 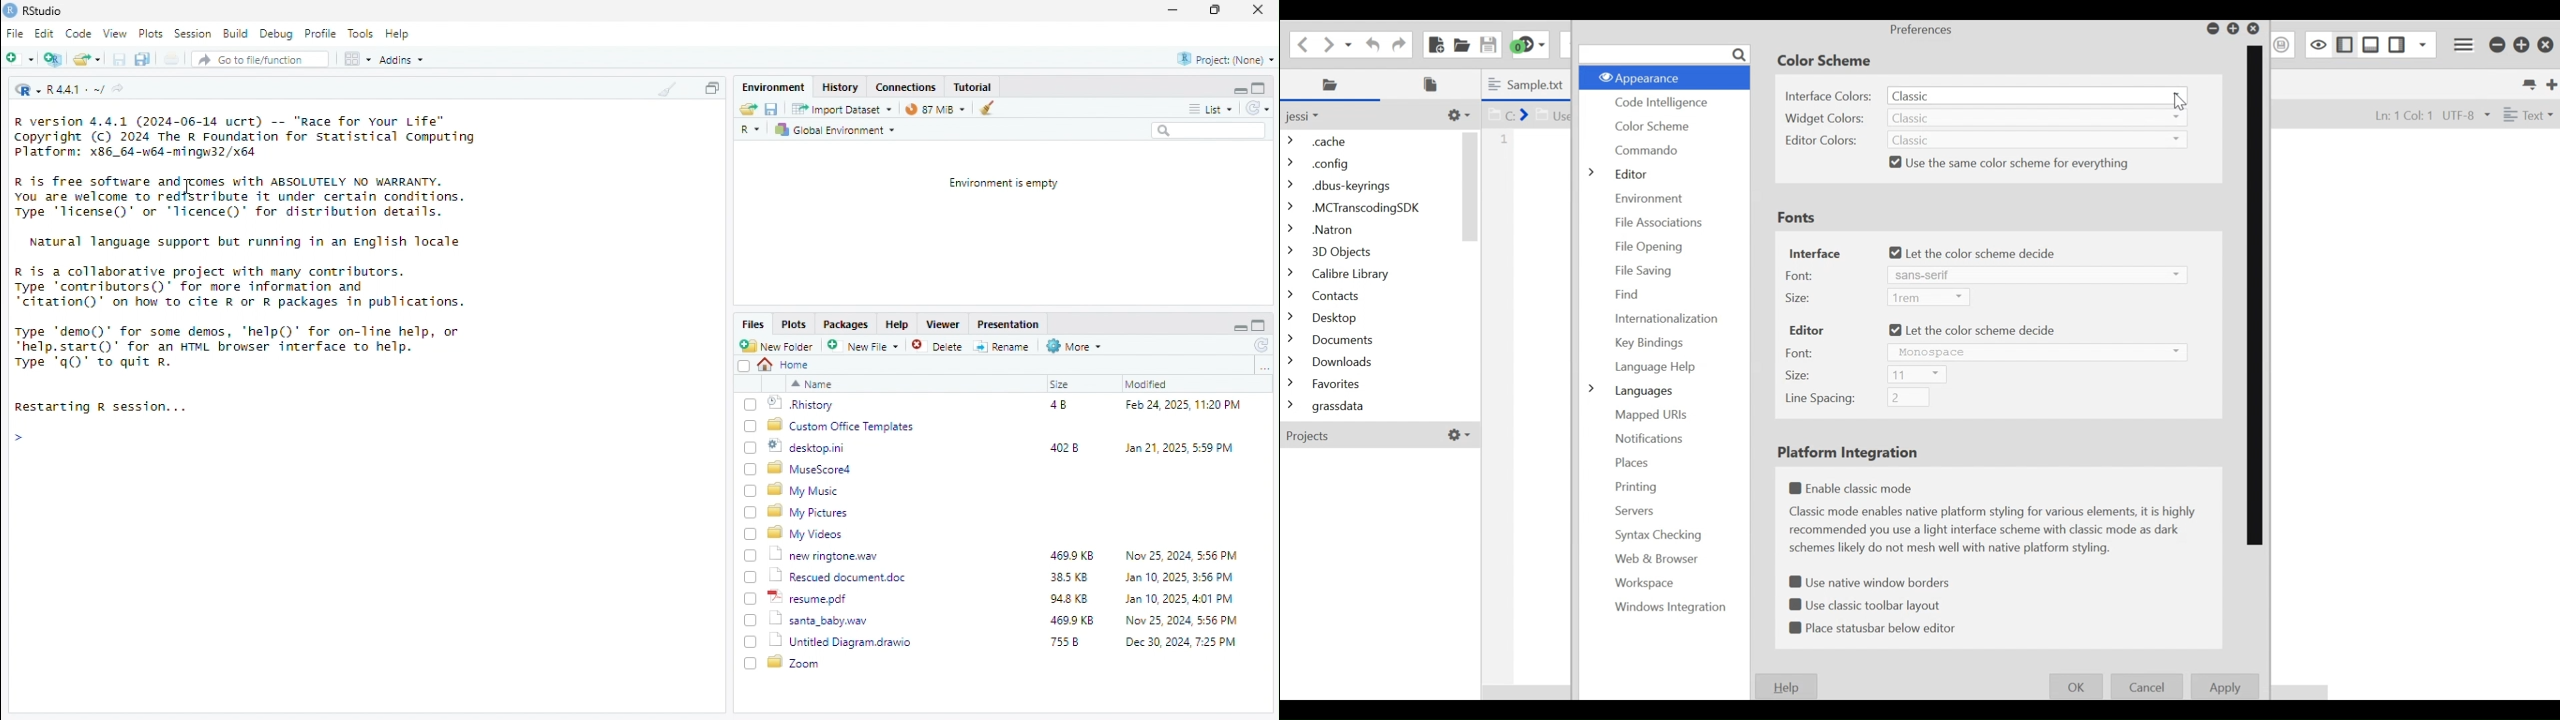 What do you see at coordinates (836, 130) in the screenshot?
I see `Global Environment` at bounding box center [836, 130].